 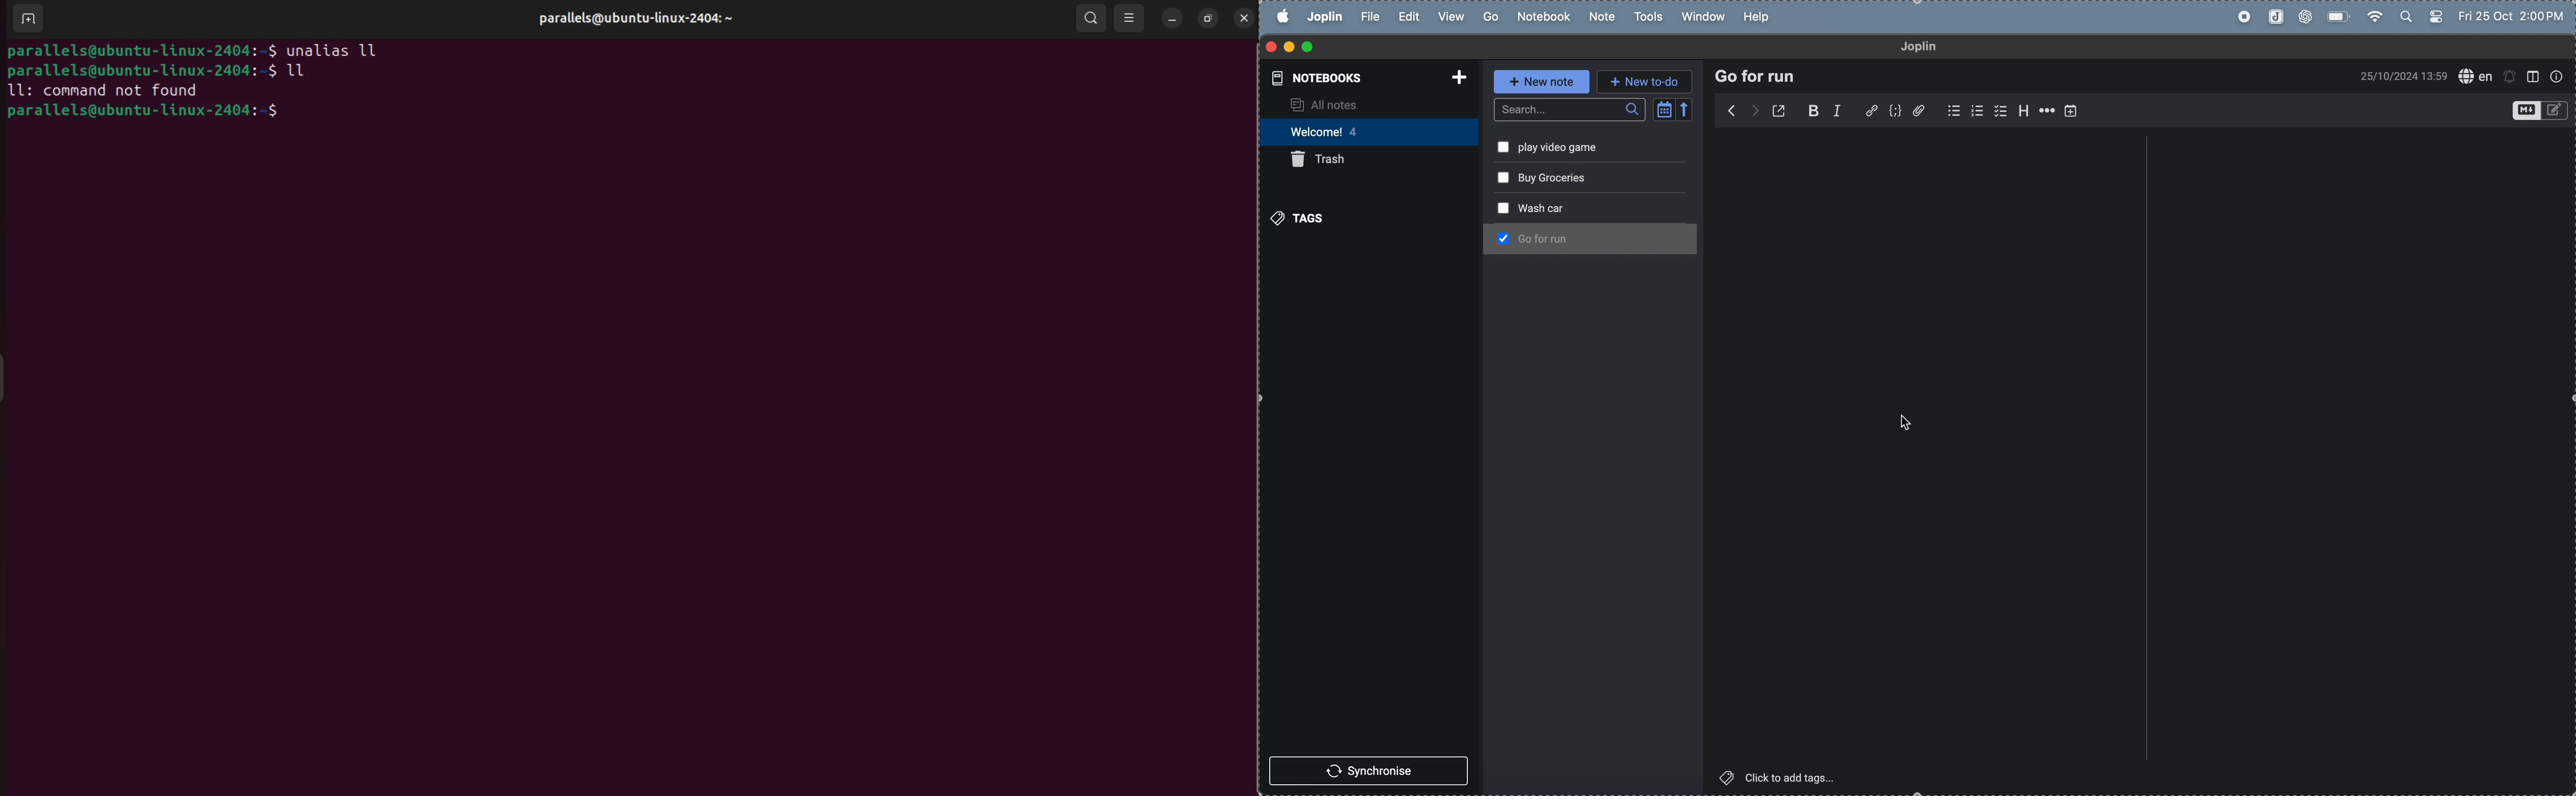 What do you see at coordinates (1897, 113) in the screenshot?
I see `code` at bounding box center [1897, 113].